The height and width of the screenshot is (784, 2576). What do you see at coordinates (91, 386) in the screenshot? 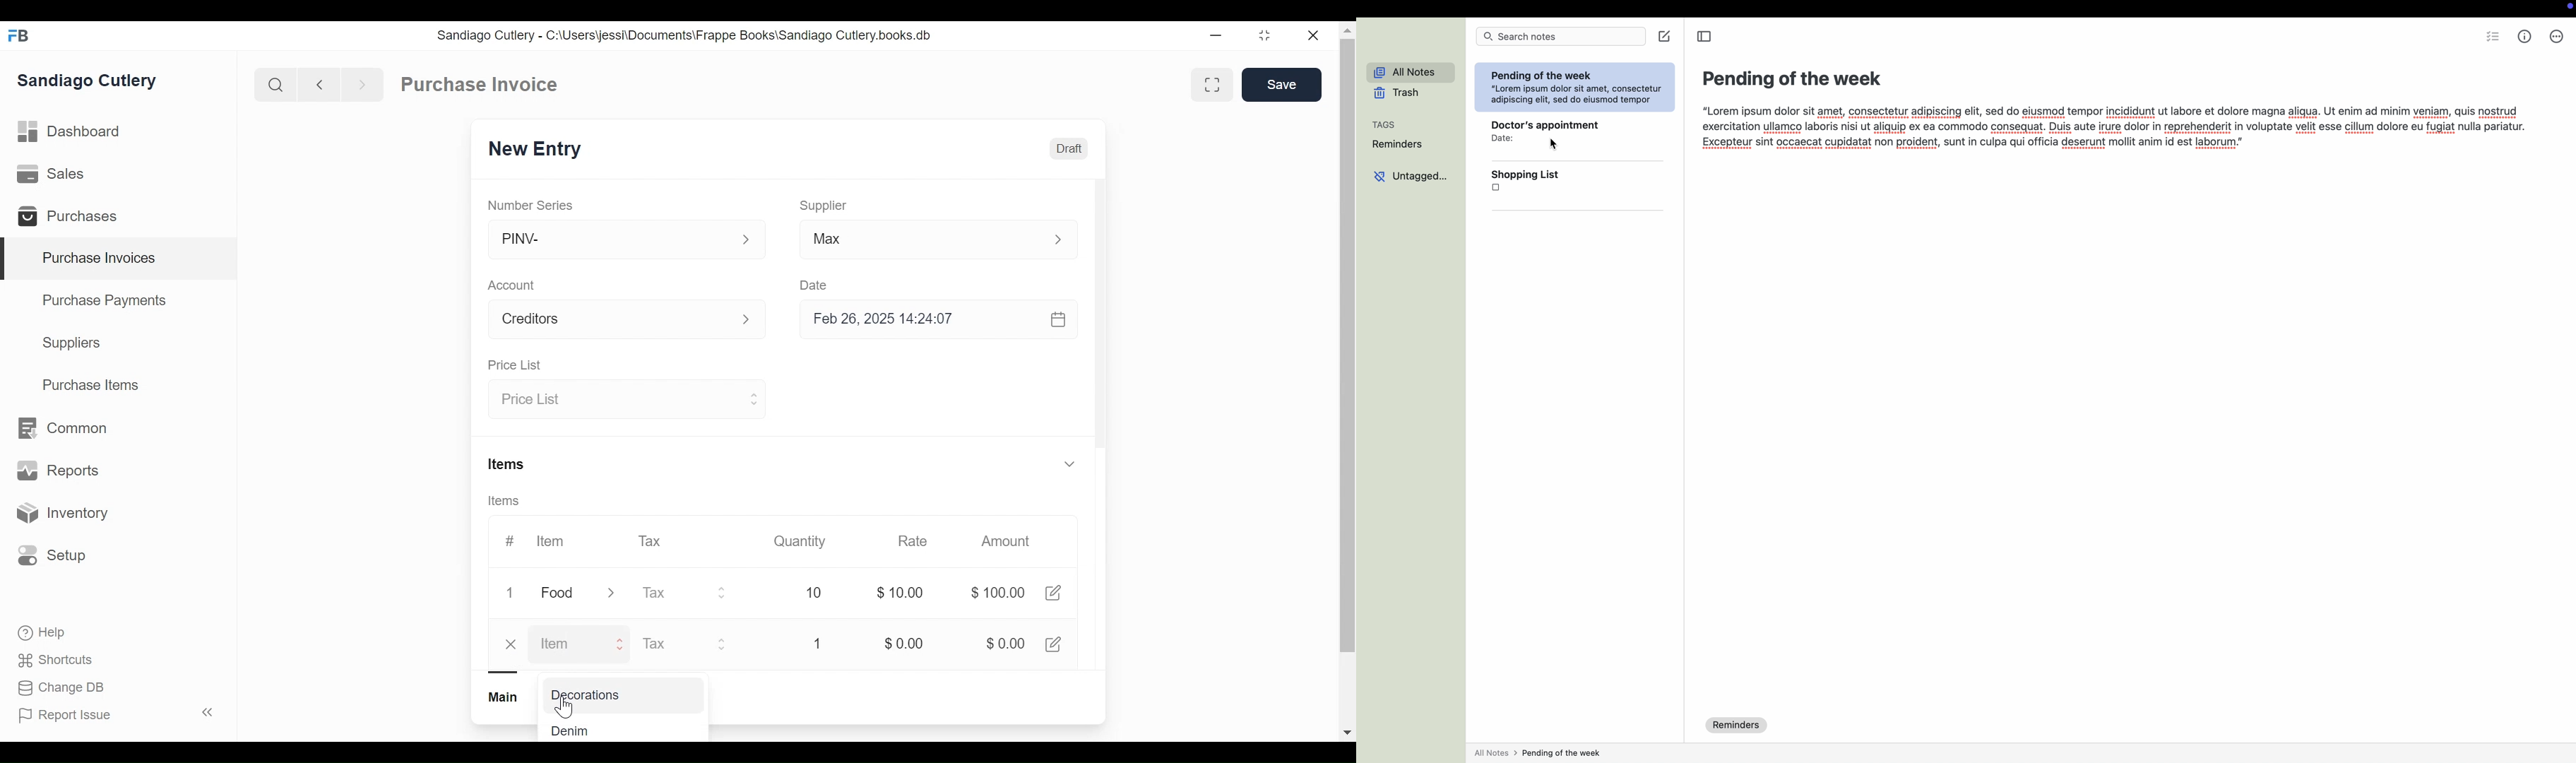
I see `Purchase Items` at bounding box center [91, 386].